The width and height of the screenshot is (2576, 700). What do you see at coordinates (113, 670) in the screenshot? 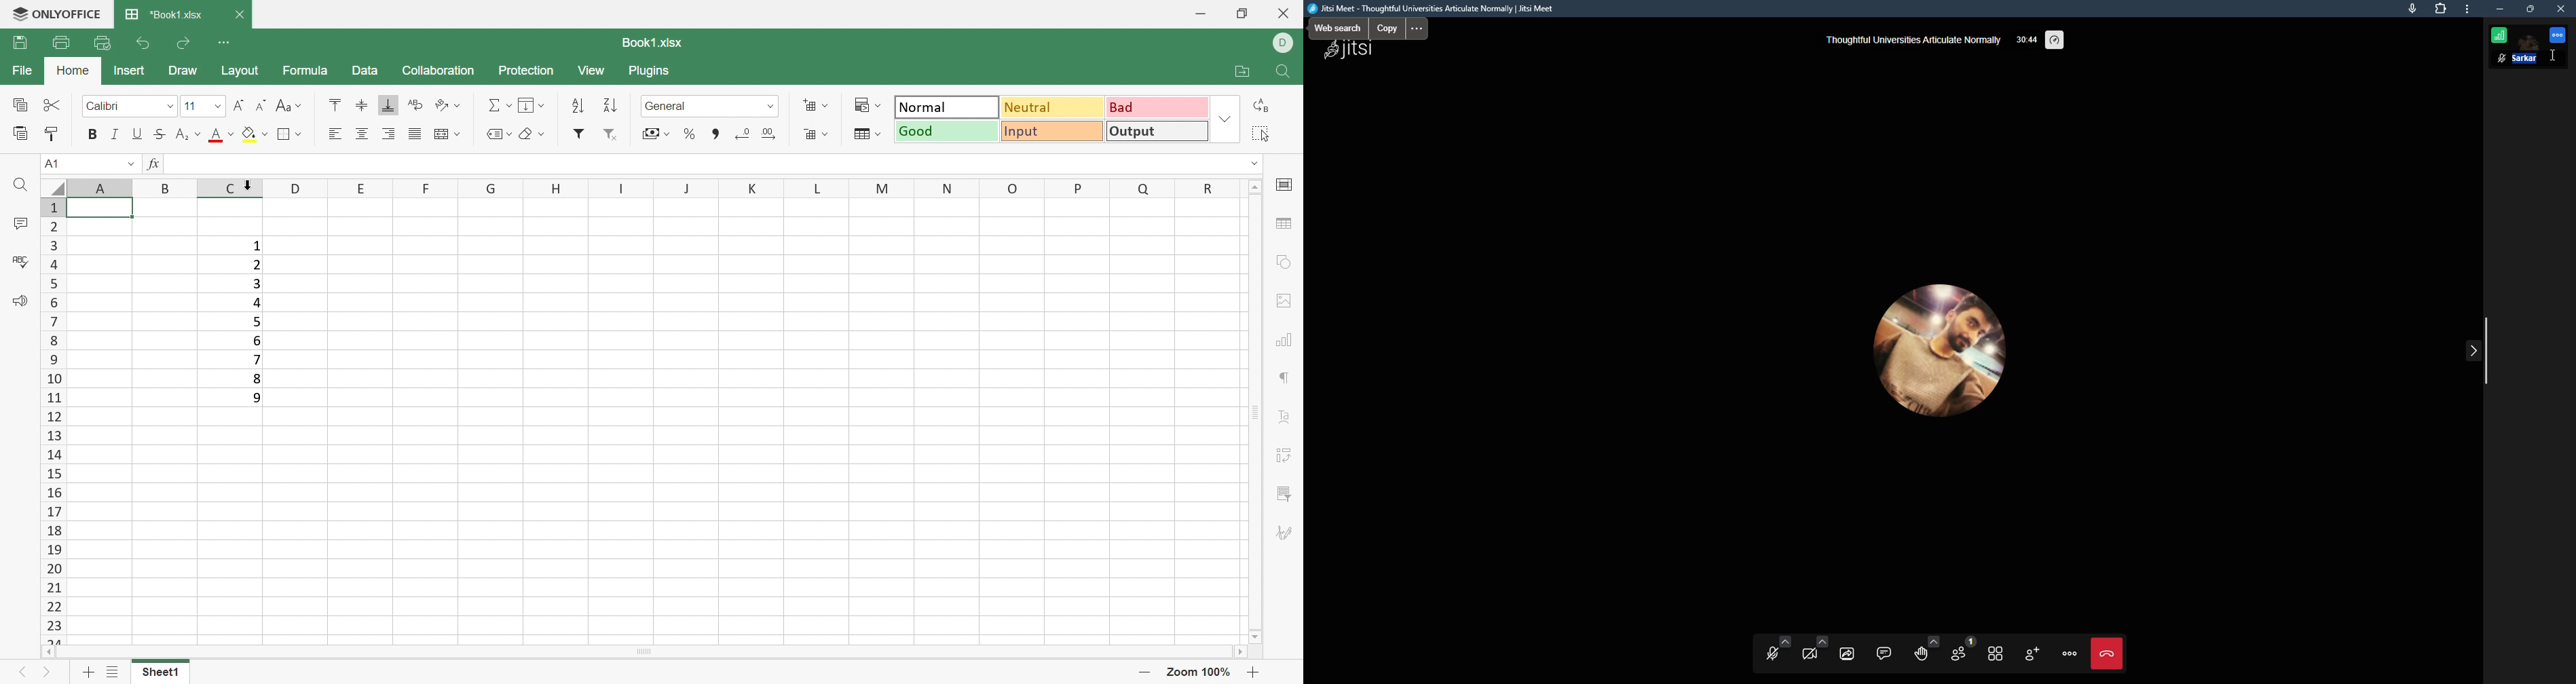
I see `List of sheets` at bounding box center [113, 670].